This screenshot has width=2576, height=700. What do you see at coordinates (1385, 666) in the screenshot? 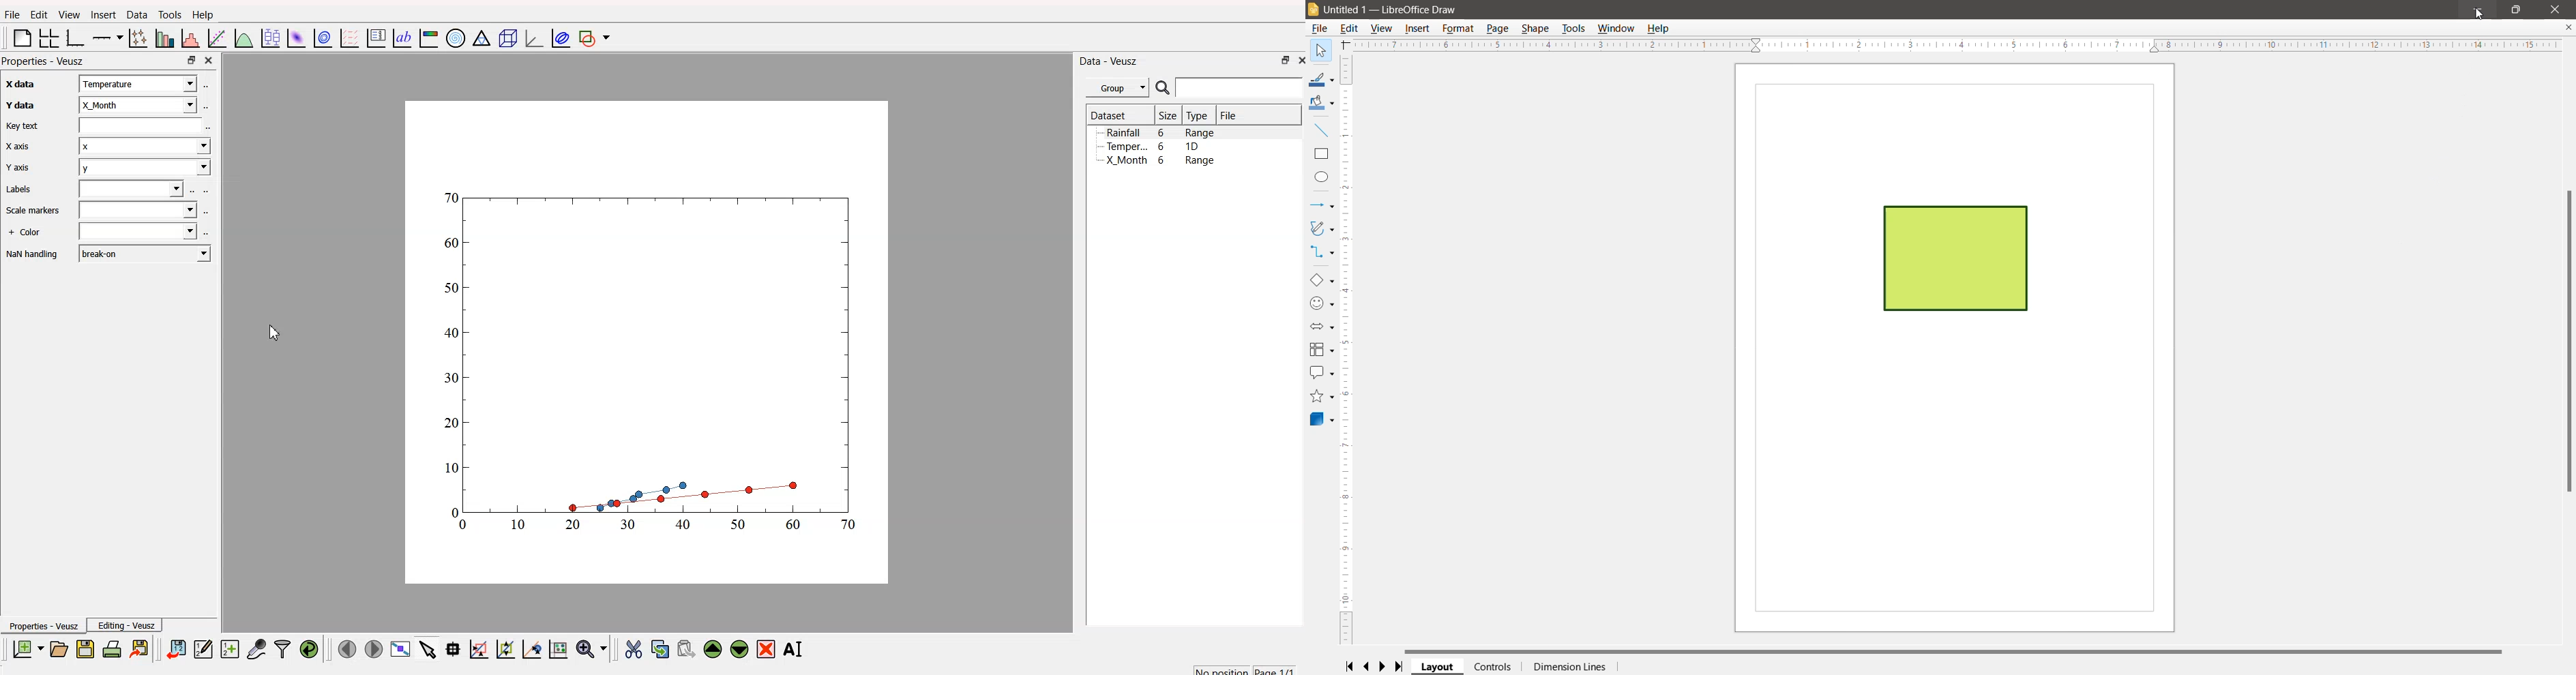
I see `Scroll to next page` at bounding box center [1385, 666].